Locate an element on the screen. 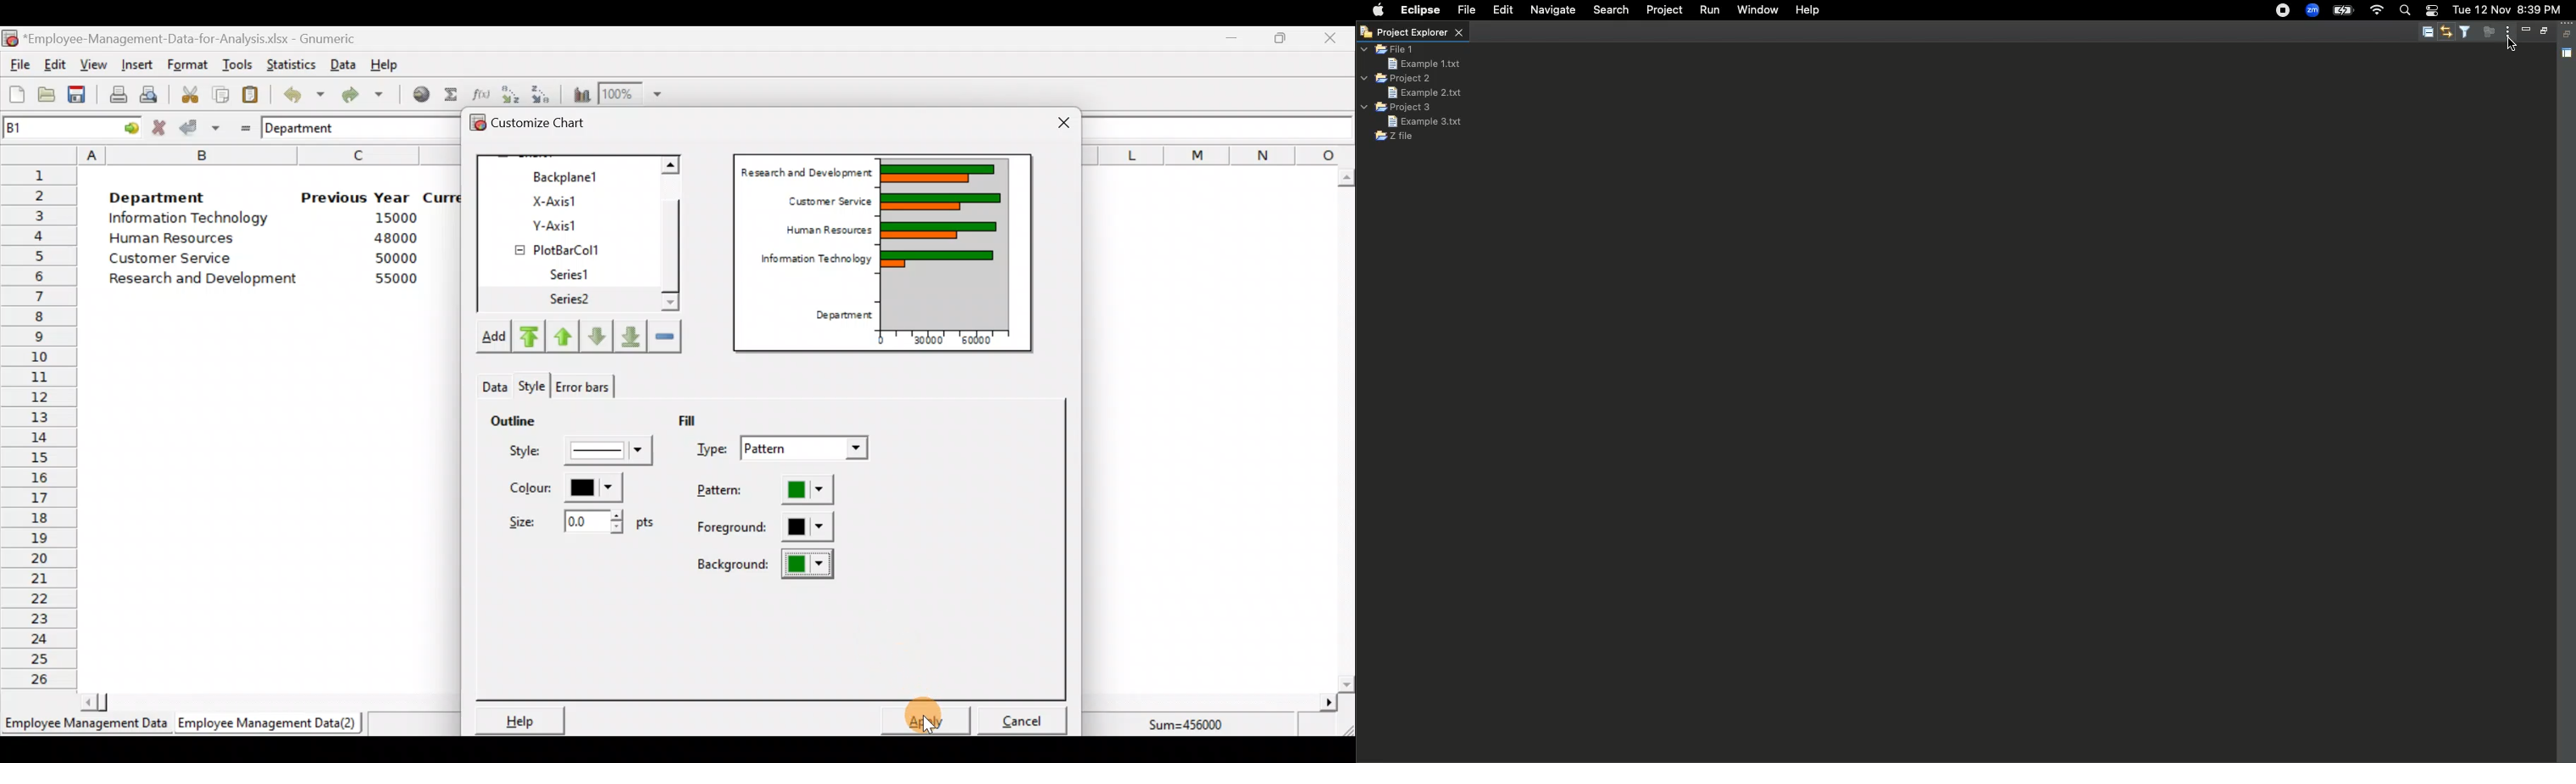 This screenshot has height=784, width=2576. Add is located at coordinates (492, 339).